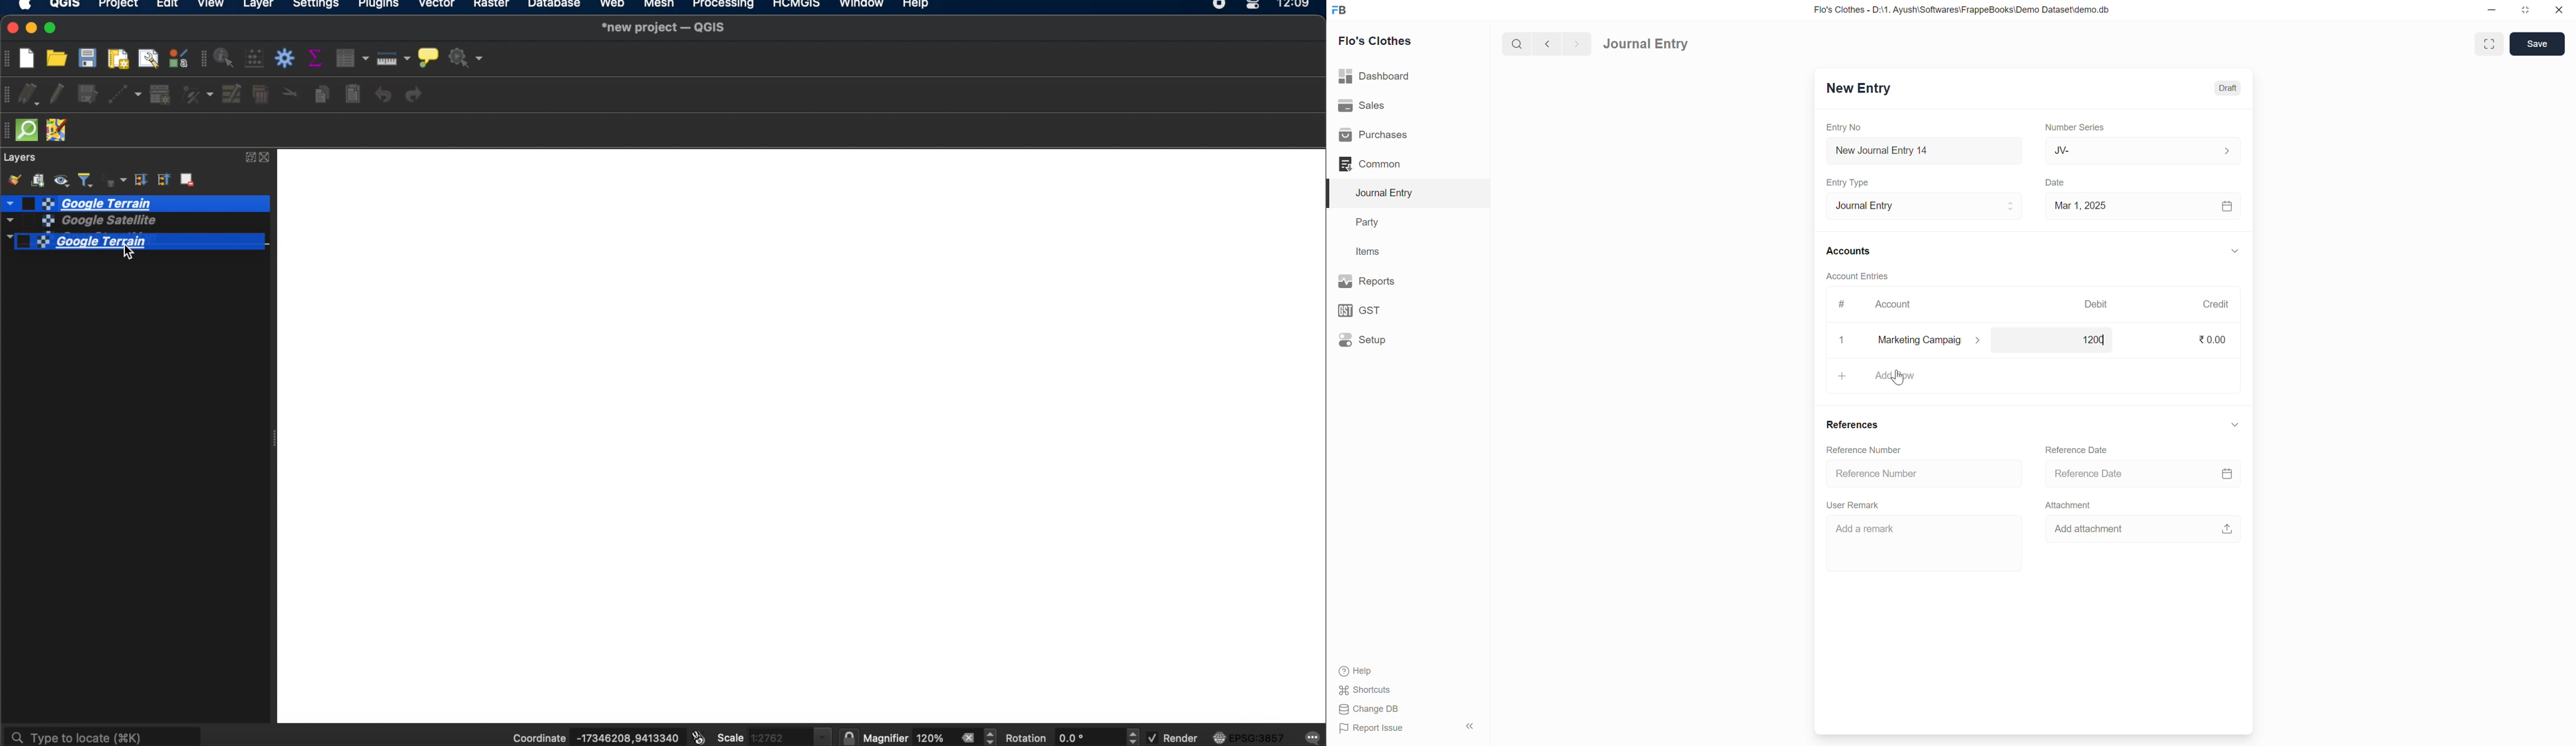 Image resolution: width=2576 pixels, height=756 pixels. I want to click on measure line, so click(394, 58).